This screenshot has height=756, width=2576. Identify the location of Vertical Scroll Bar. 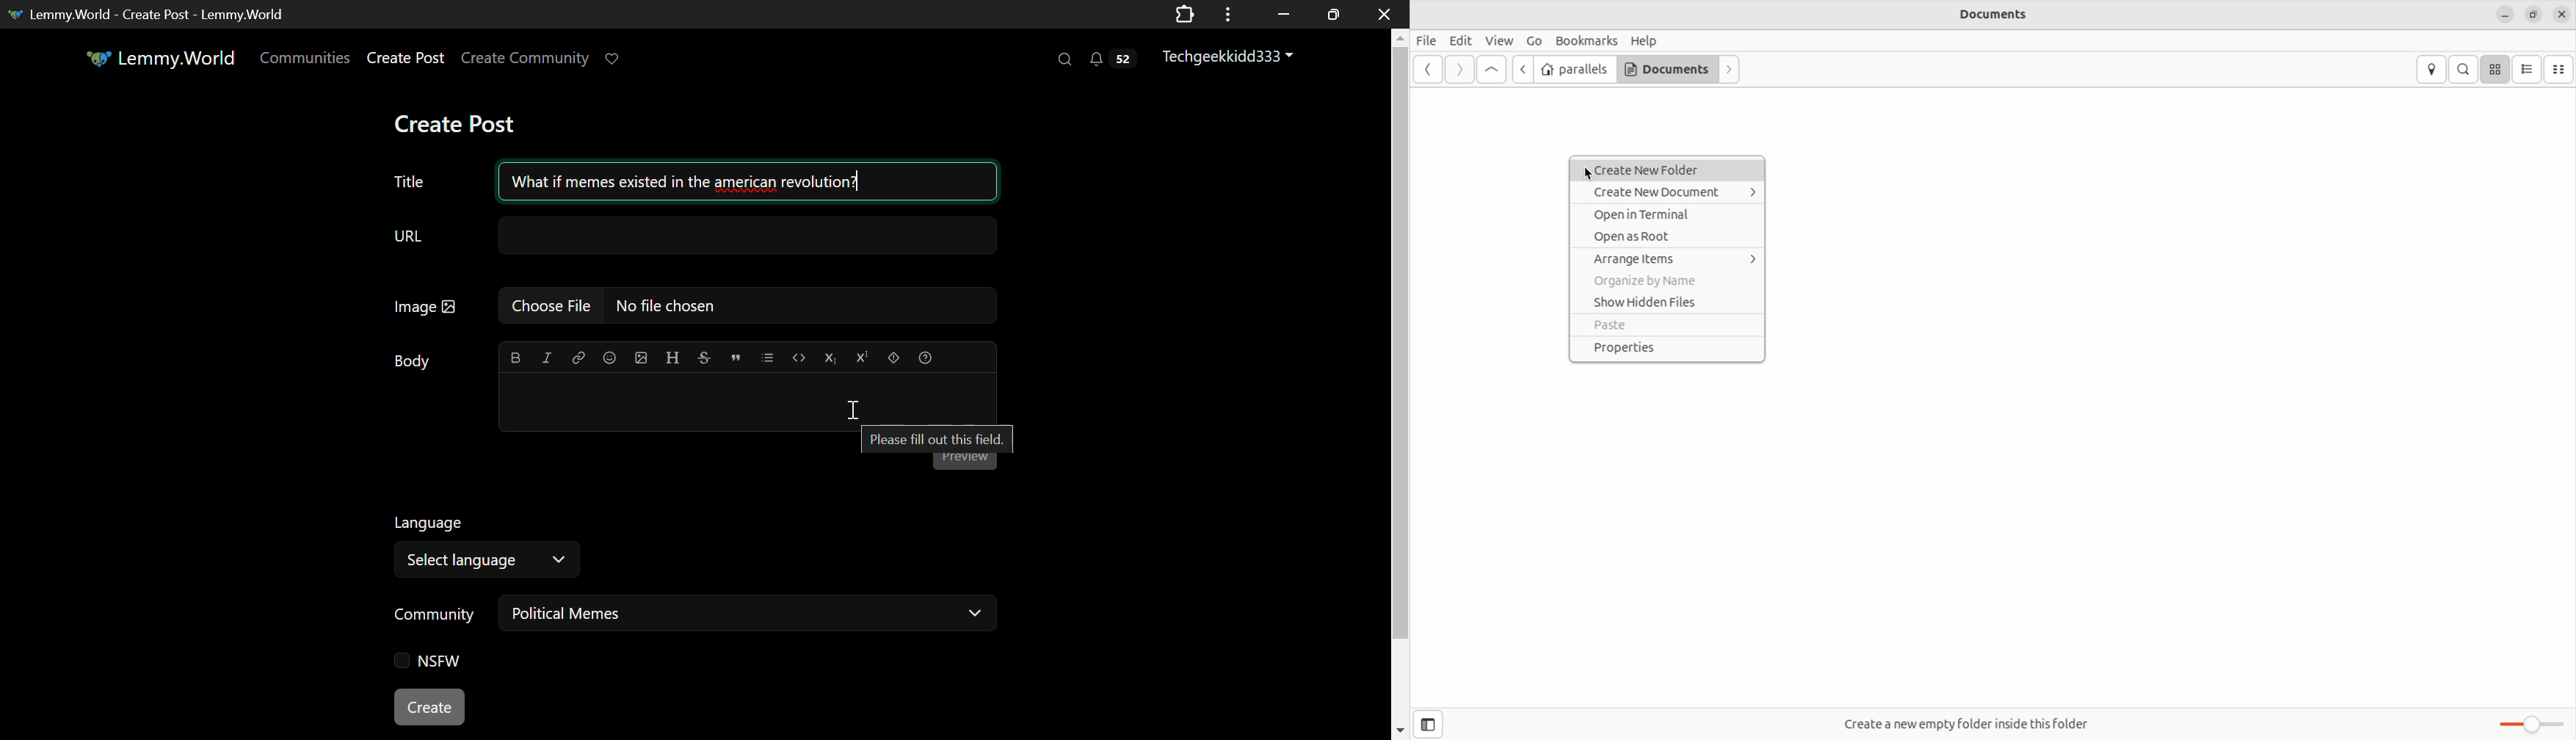
(1399, 387).